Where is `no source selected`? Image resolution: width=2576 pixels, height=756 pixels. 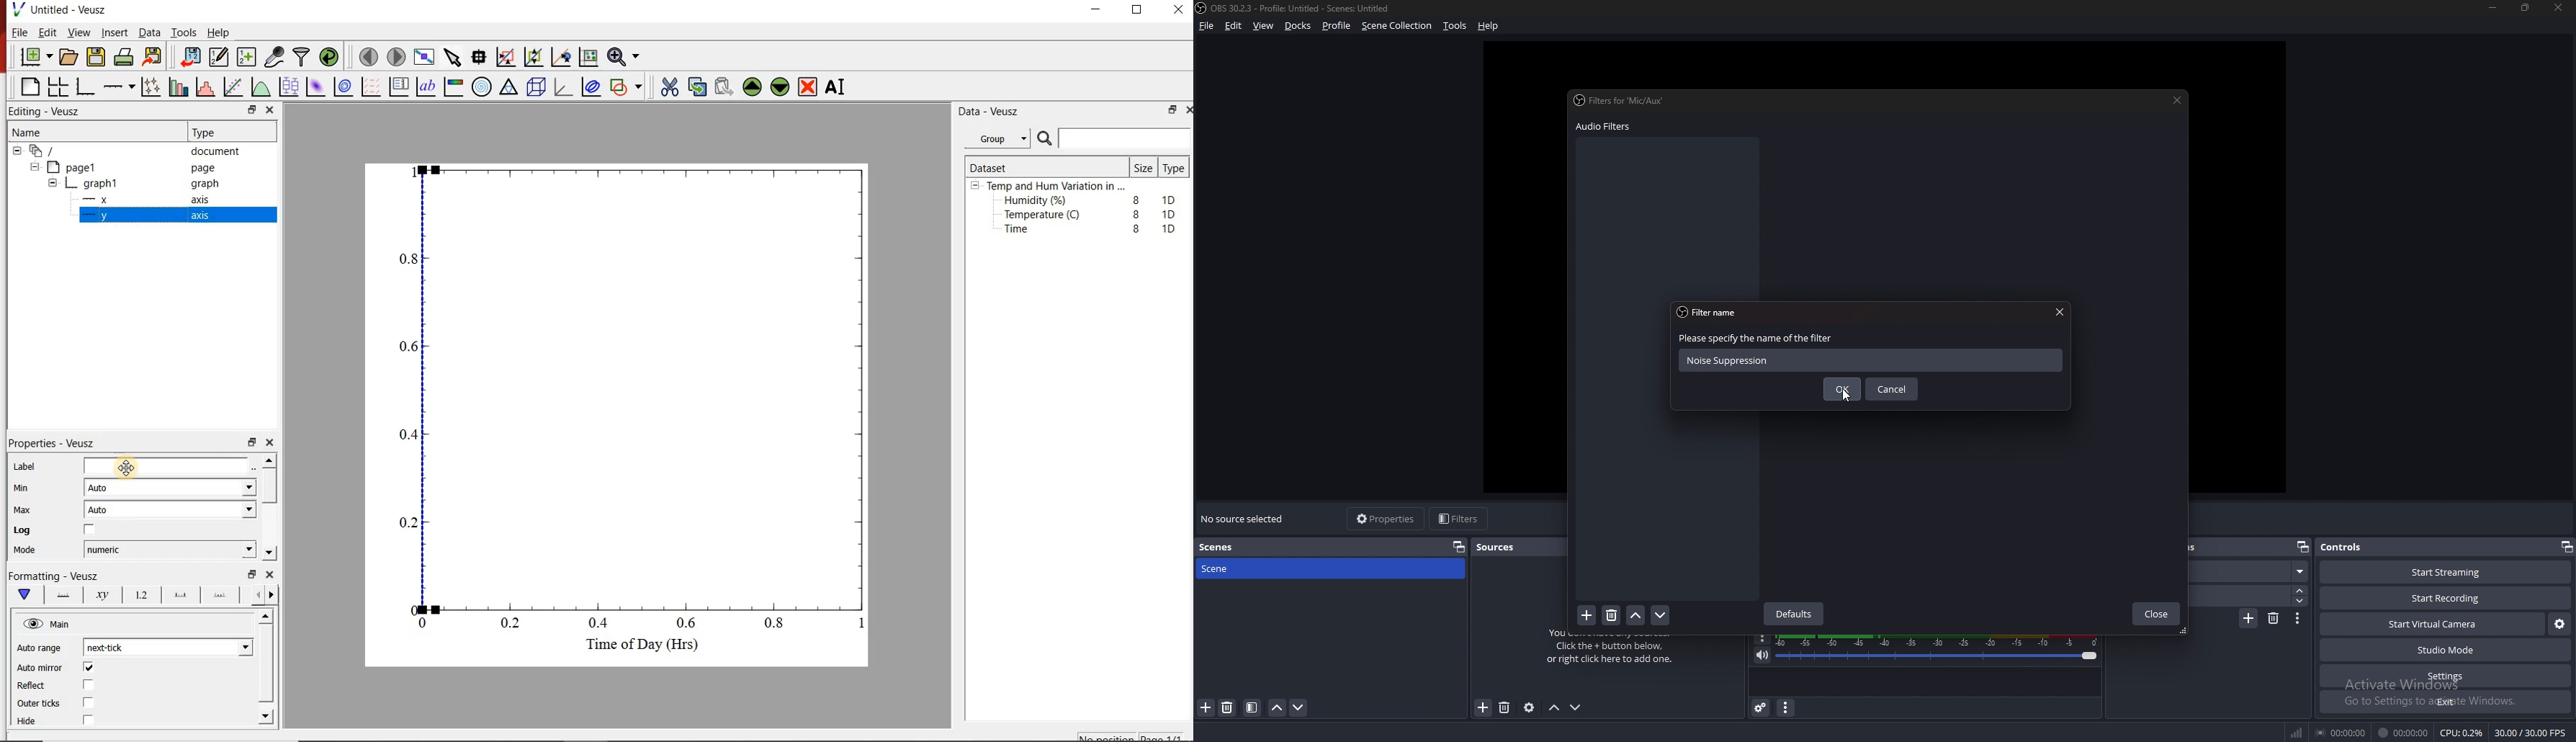
no source selected is located at coordinates (1244, 518).